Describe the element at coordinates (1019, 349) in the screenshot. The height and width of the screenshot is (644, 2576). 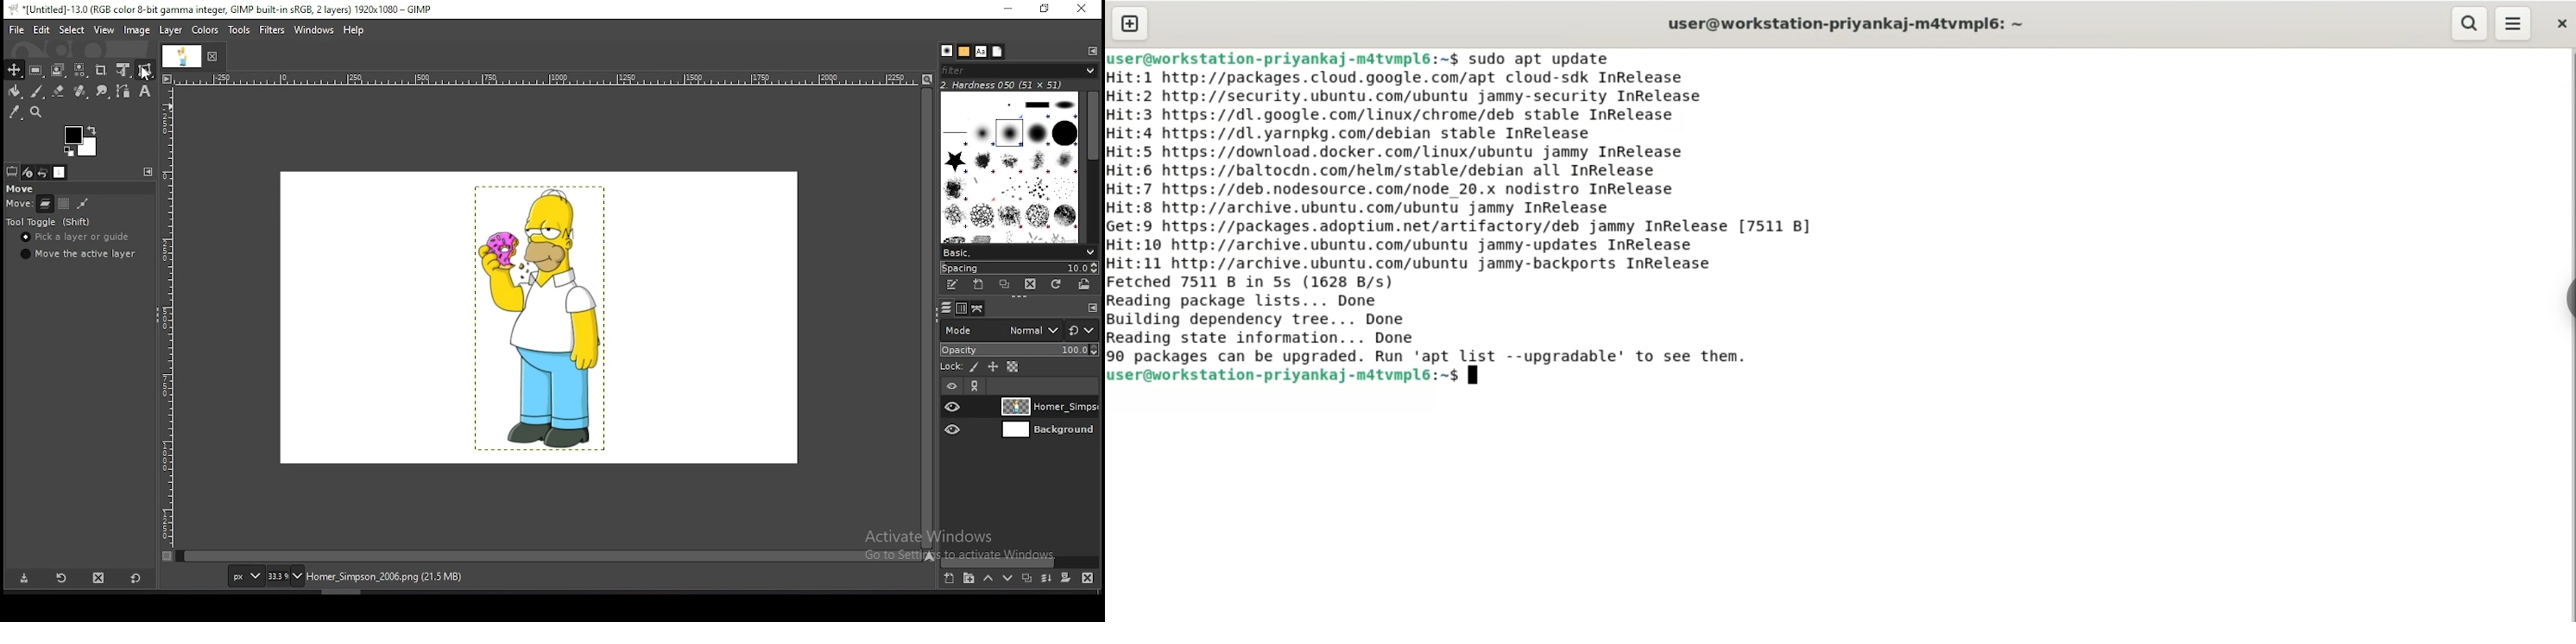
I see `opacity` at that location.